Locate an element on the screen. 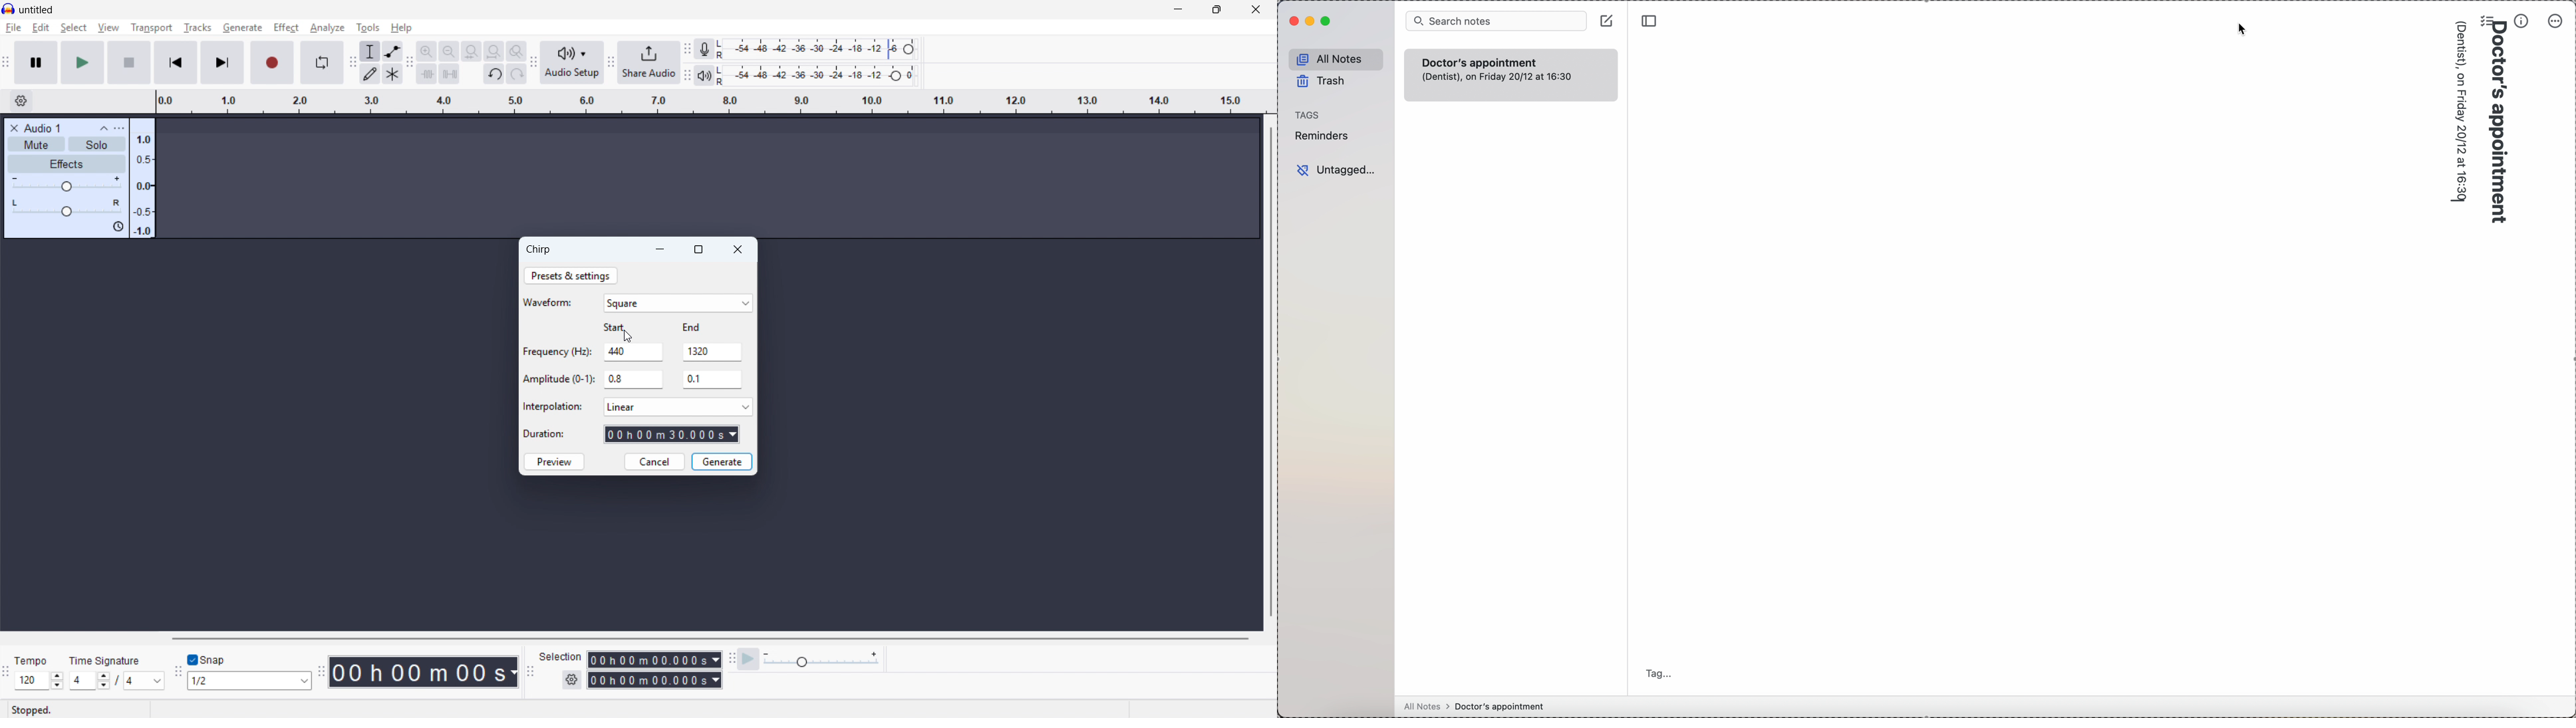 The width and height of the screenshot is (2576, 728). Remove track  is located at coordinates (13, 128).